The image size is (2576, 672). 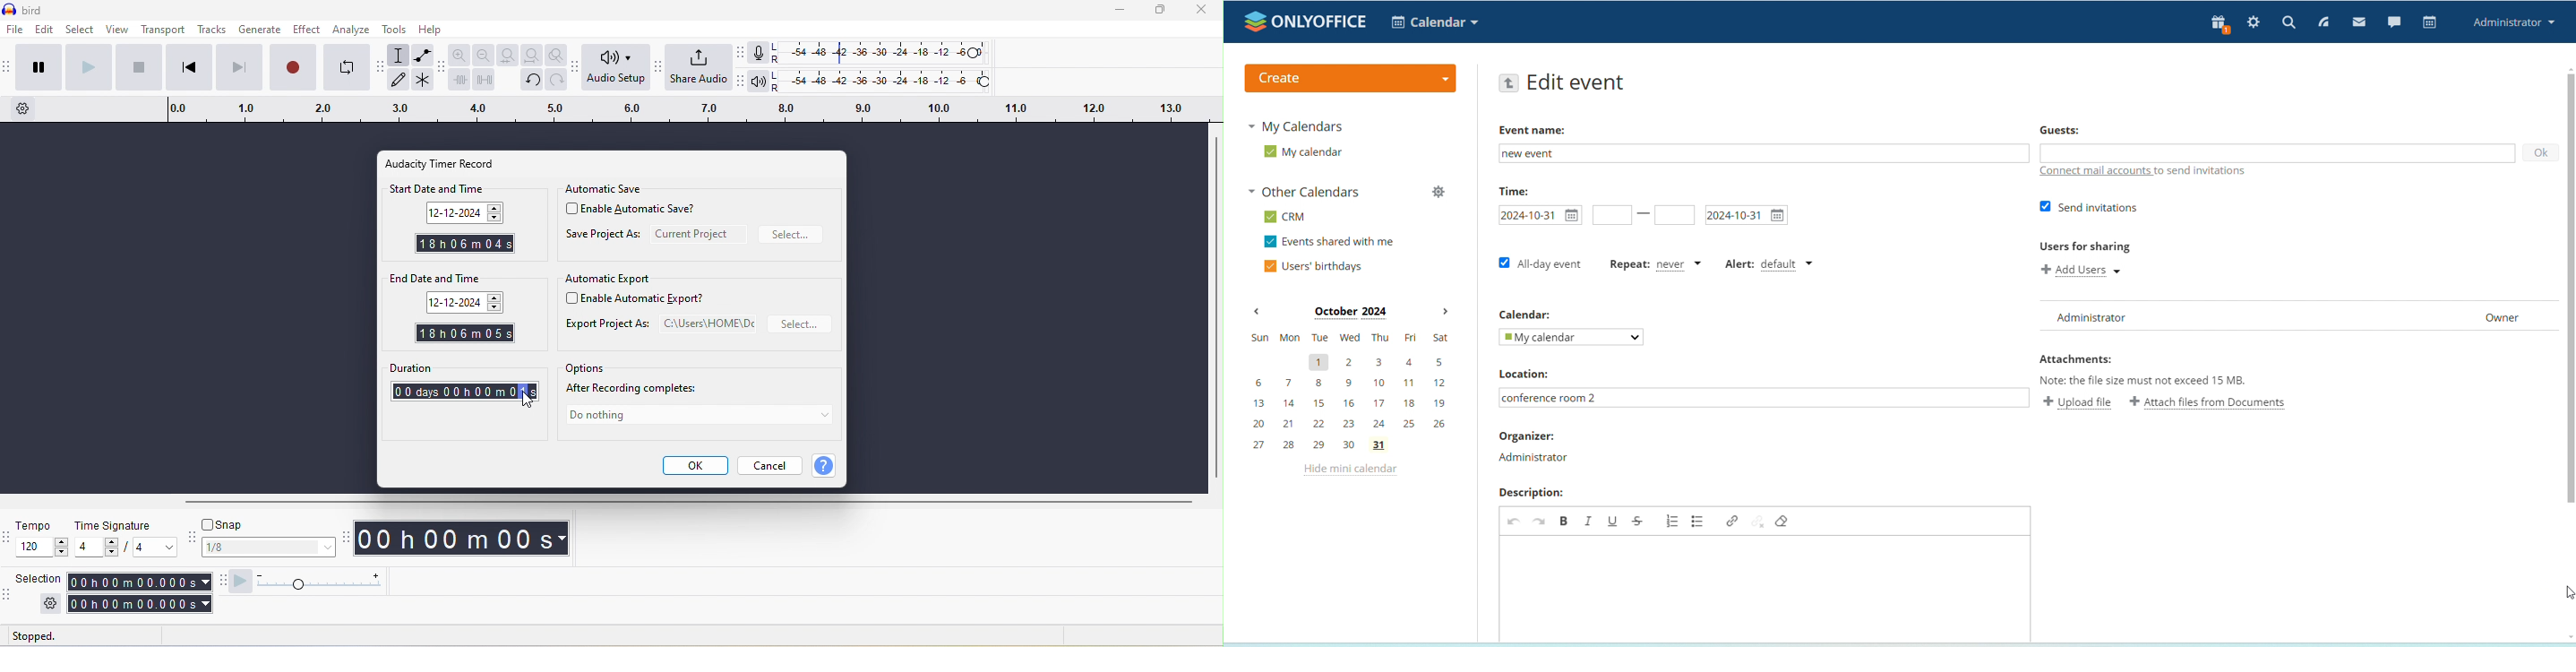 I want to click on audacity transport toolbar, so click(x=8, y=66).